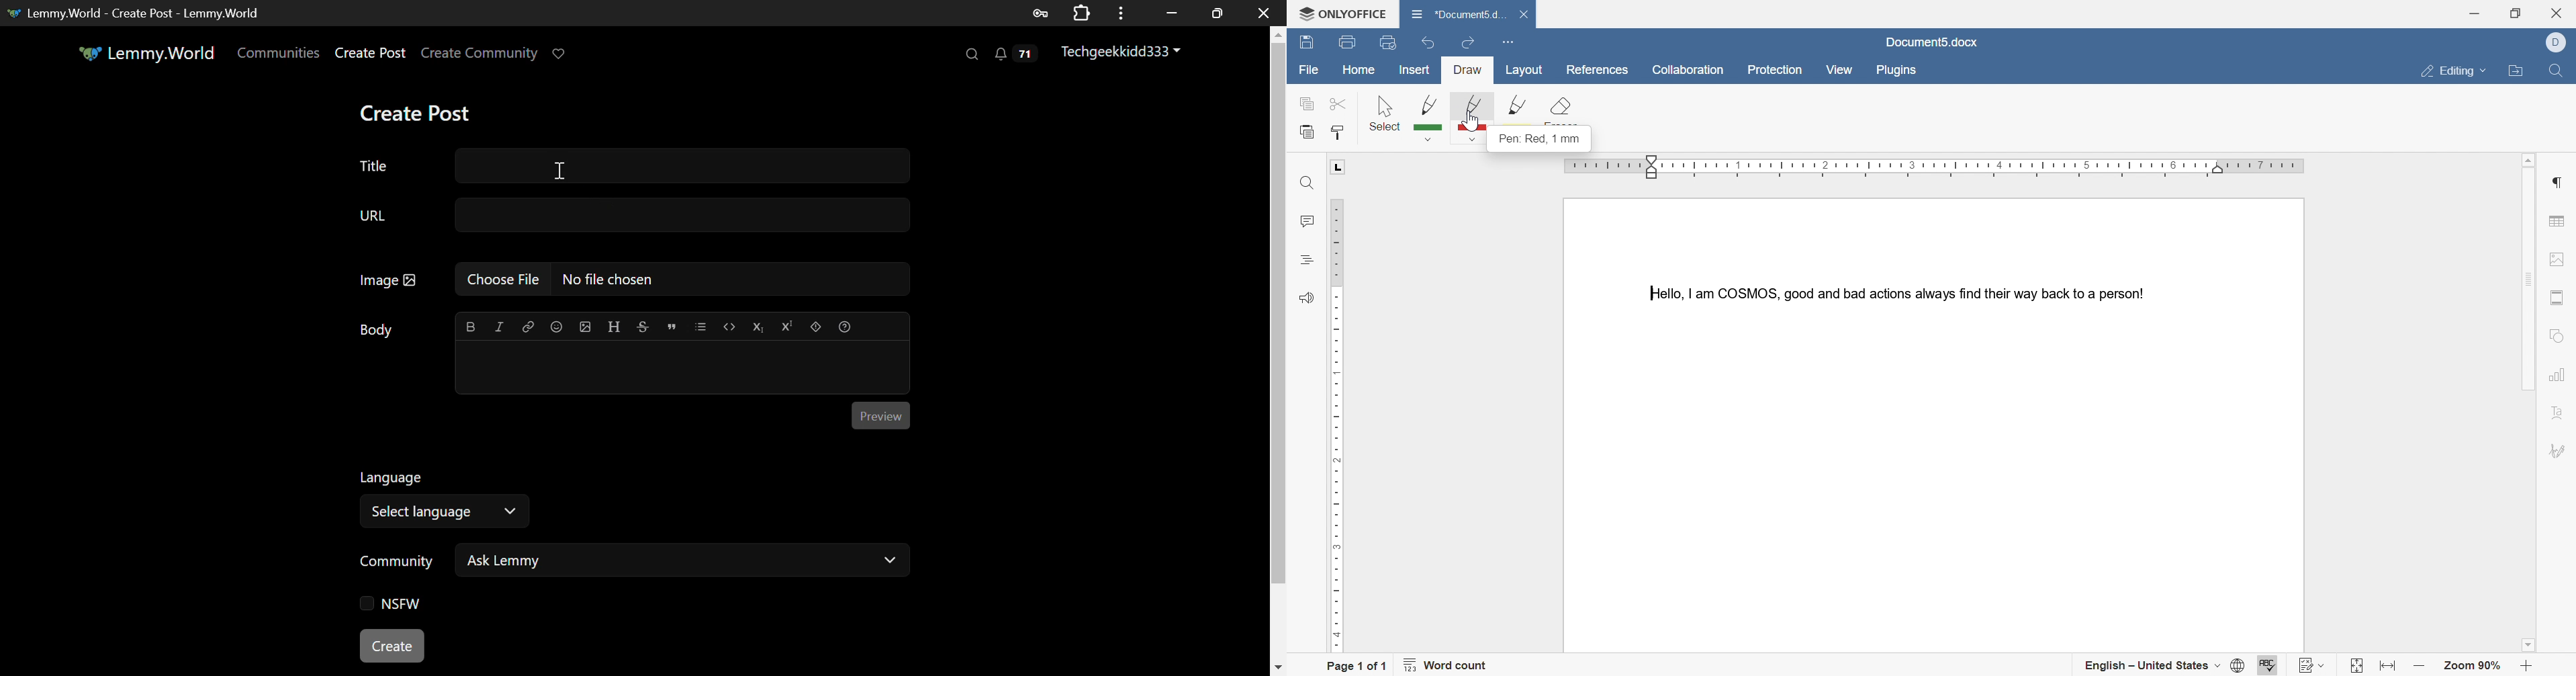  Describe the element at coordinates (2554, 74) in the screenshot. I see `find` at that location.